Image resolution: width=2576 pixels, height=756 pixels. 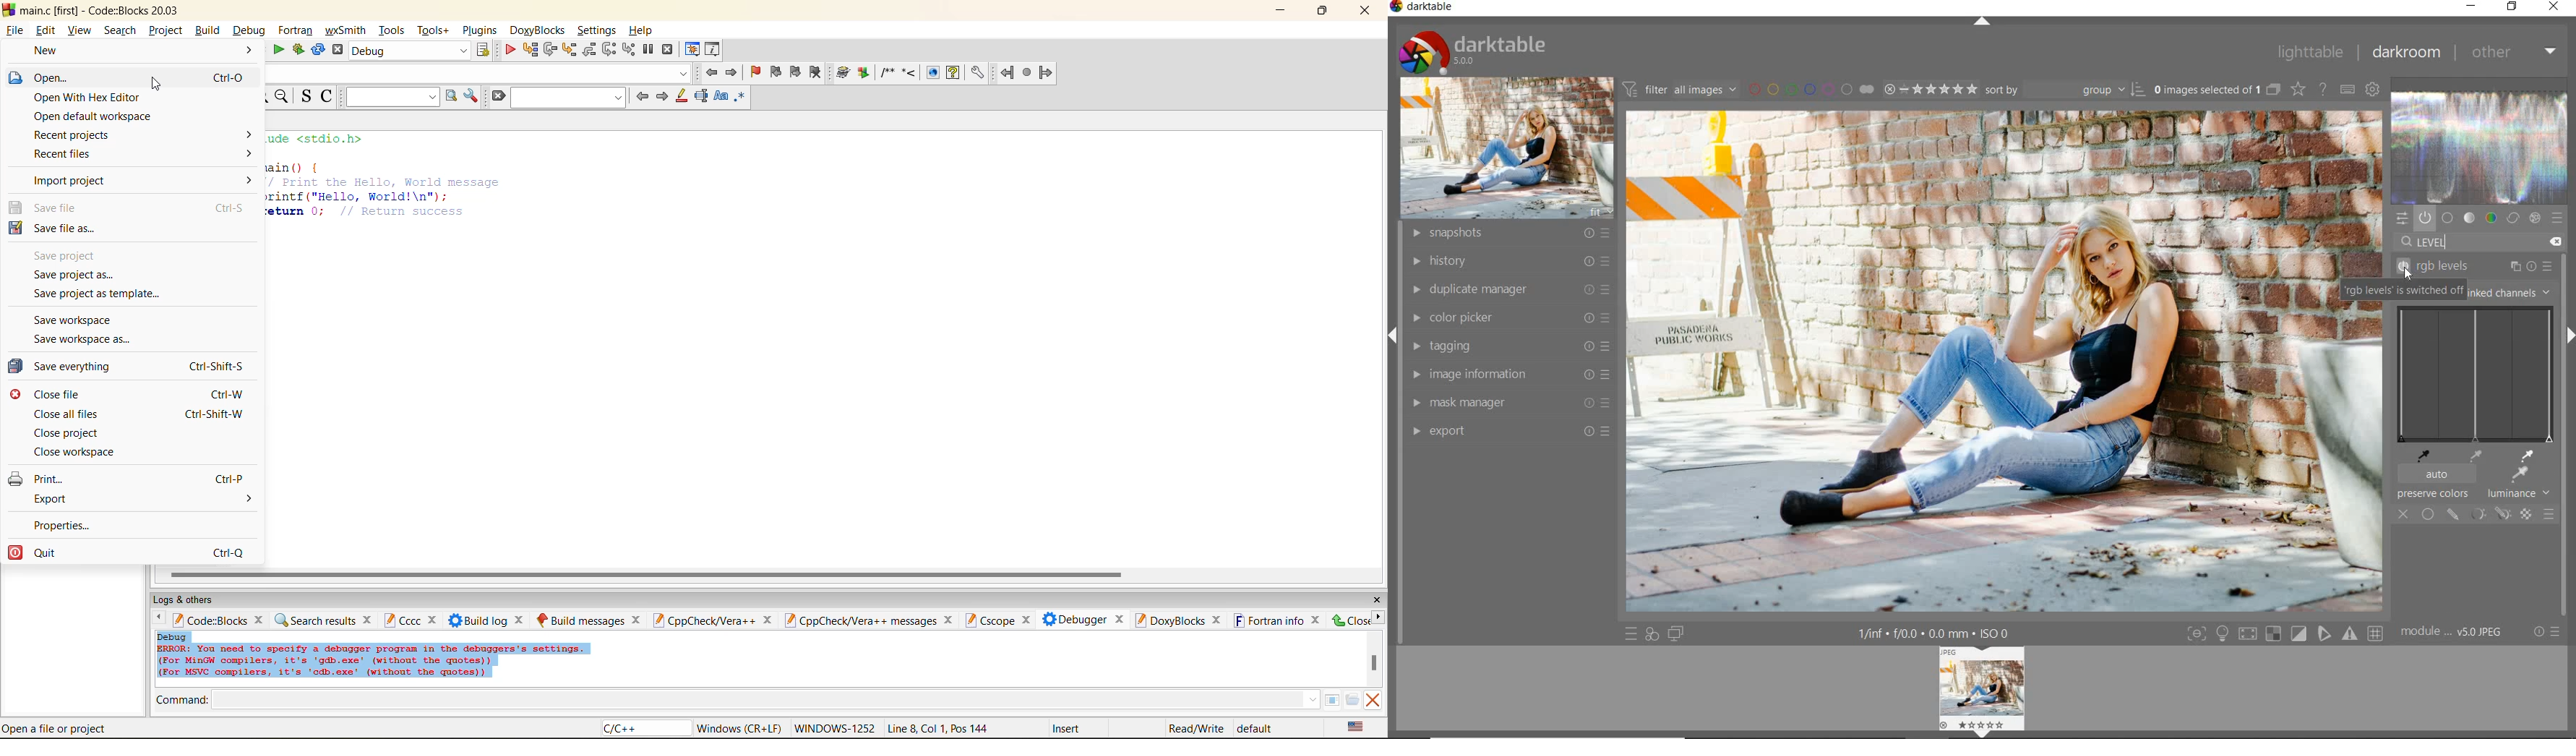 I want to click on Run, so click(x=864, y=72).